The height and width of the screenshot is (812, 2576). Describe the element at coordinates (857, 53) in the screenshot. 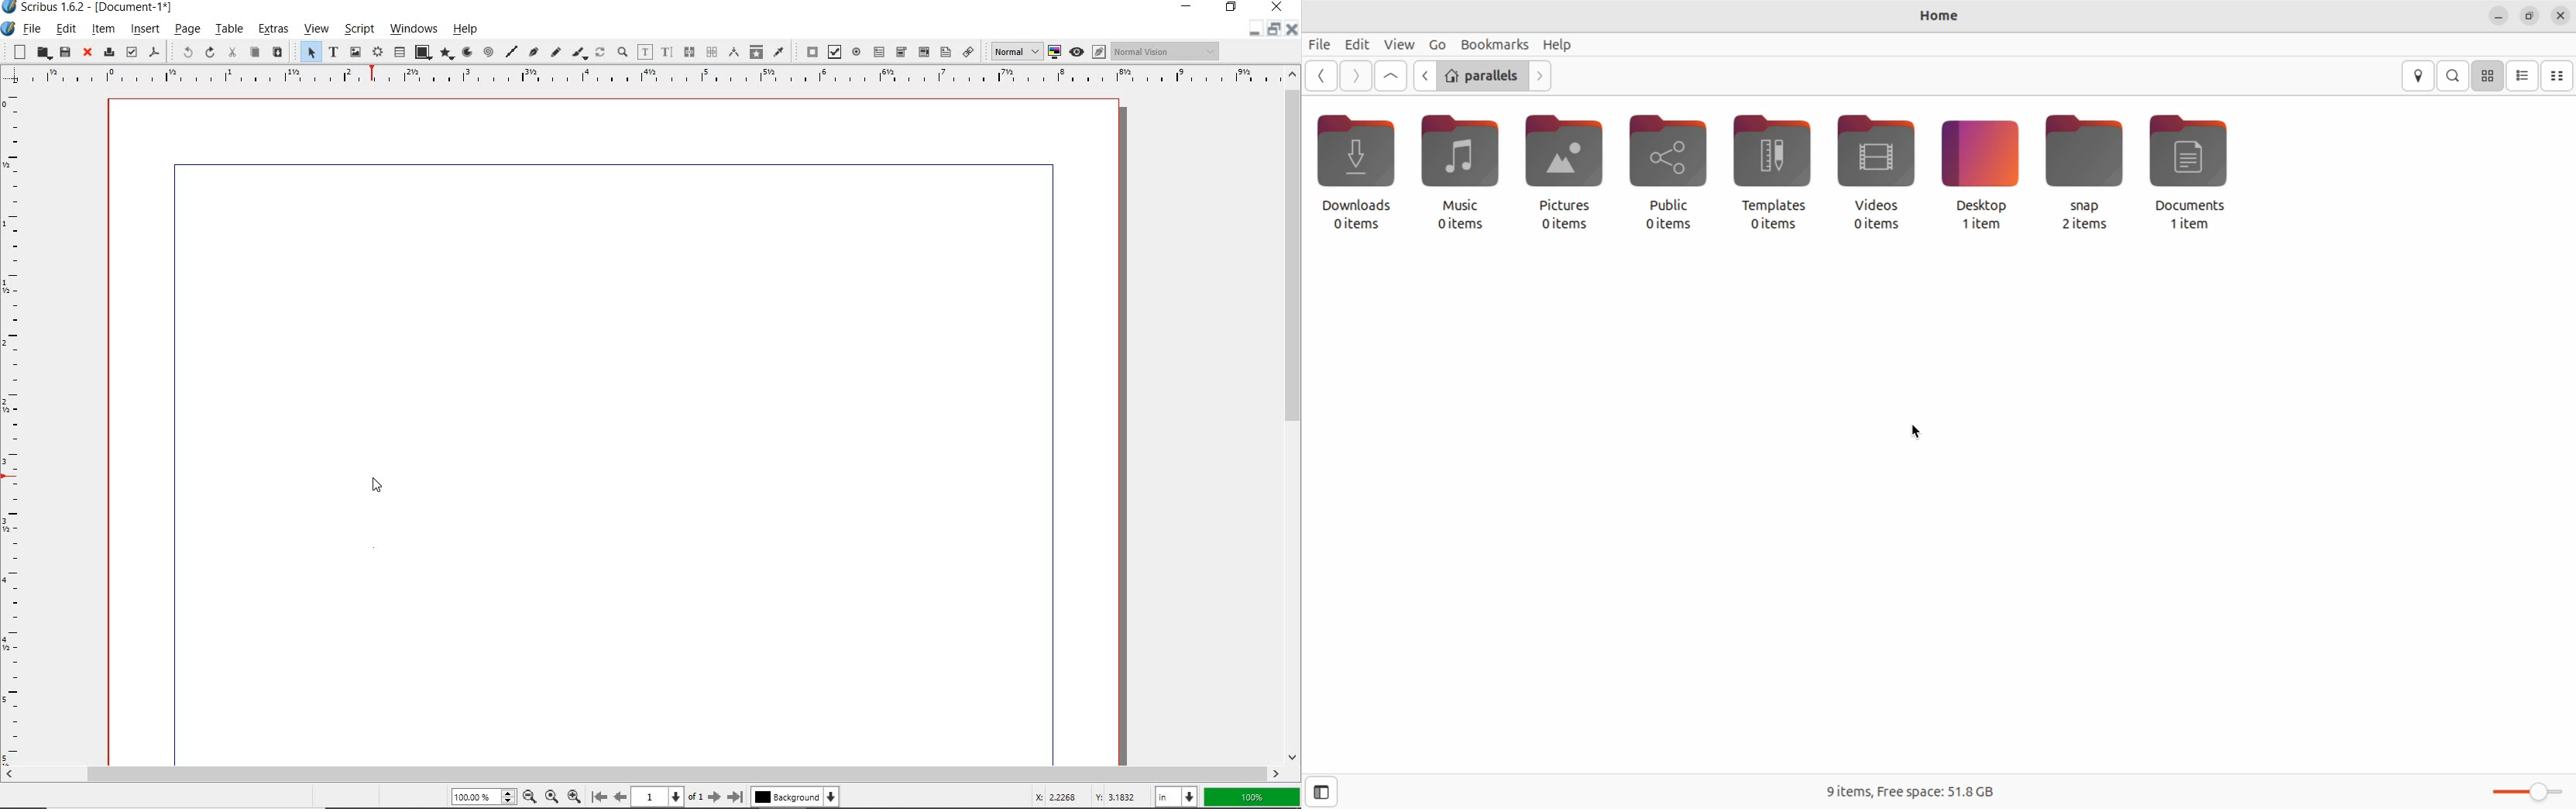

I see `pdf radio button` at that location.